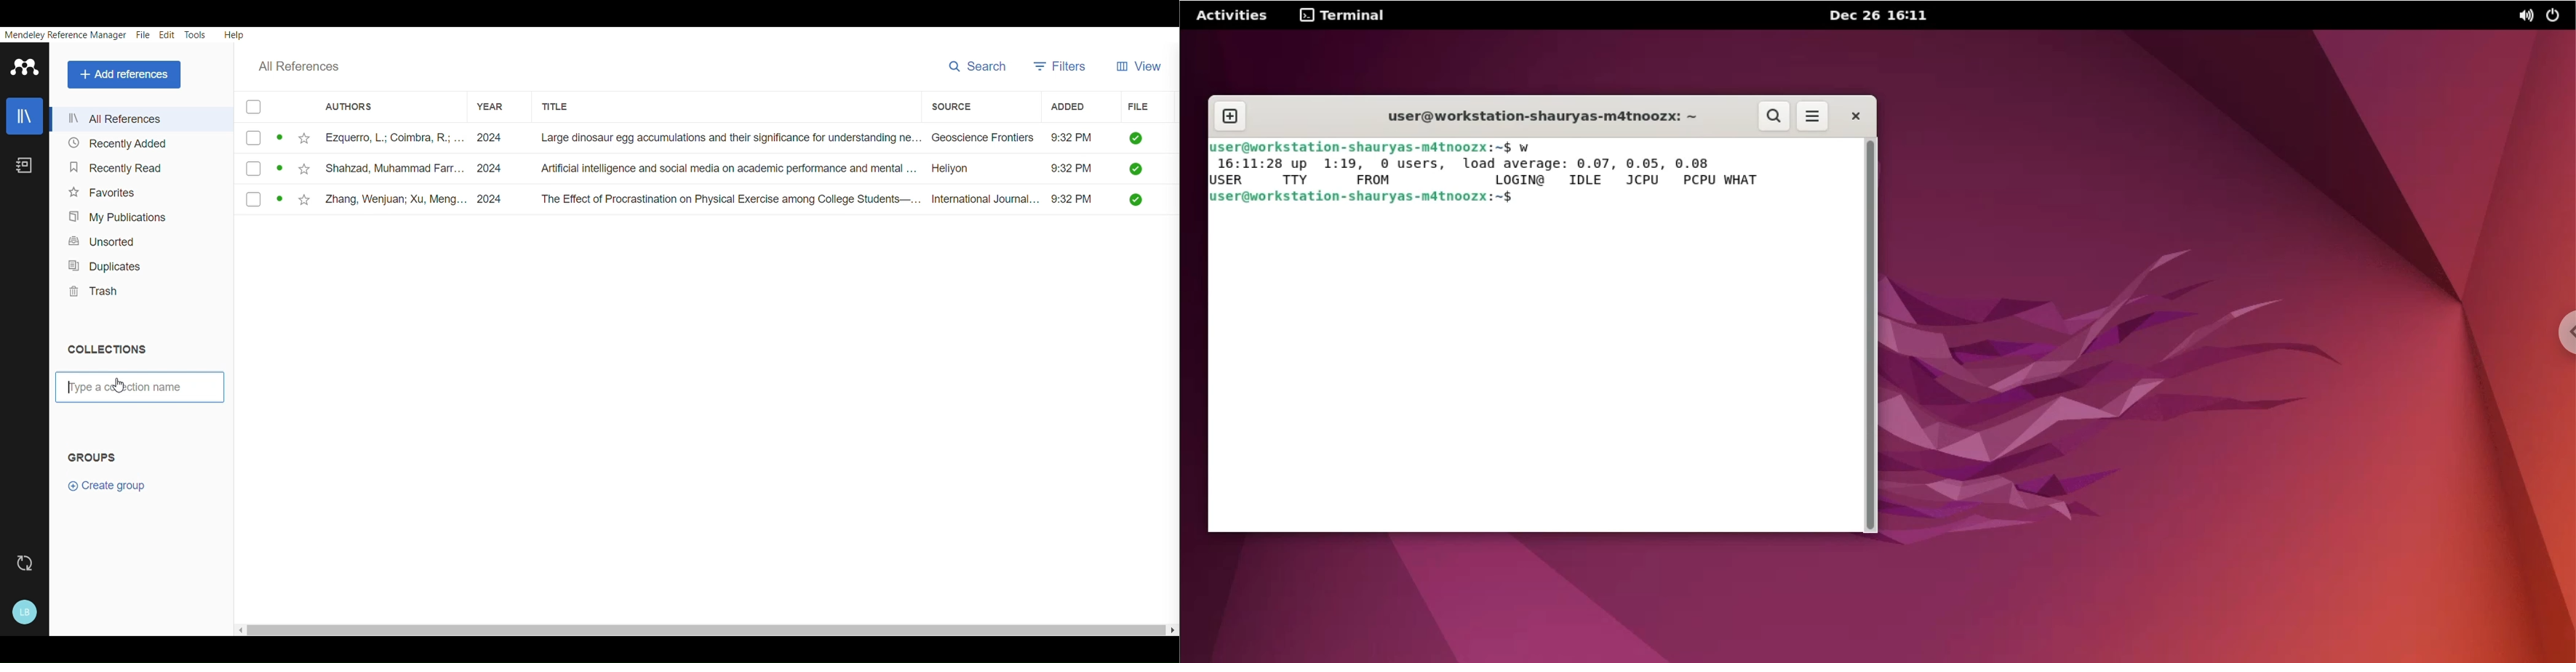 The width and height of the screenshot is (2576, 672). I want to click on Mendeley Logo, so click(25, 66).